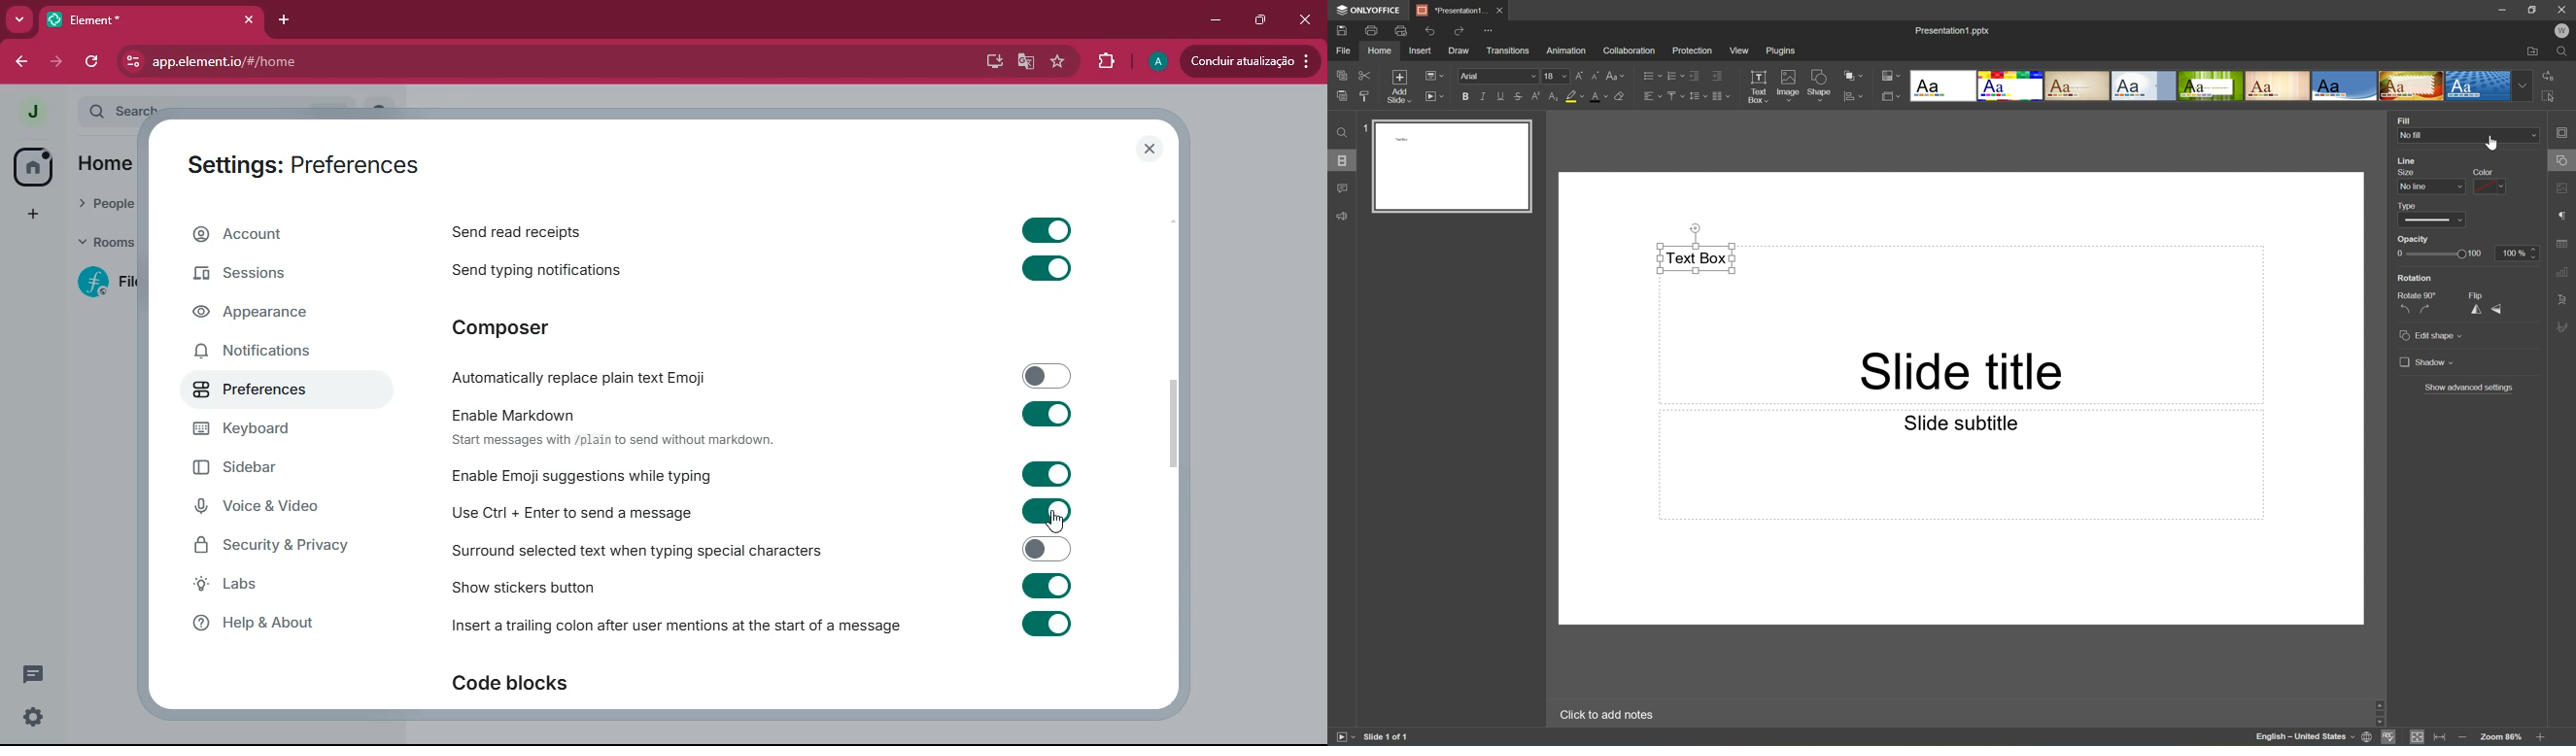  What do you see at coordinates (1254, 61) in the screenshot?
I see `Concluir atualização` at bounding box center [1254, 61].